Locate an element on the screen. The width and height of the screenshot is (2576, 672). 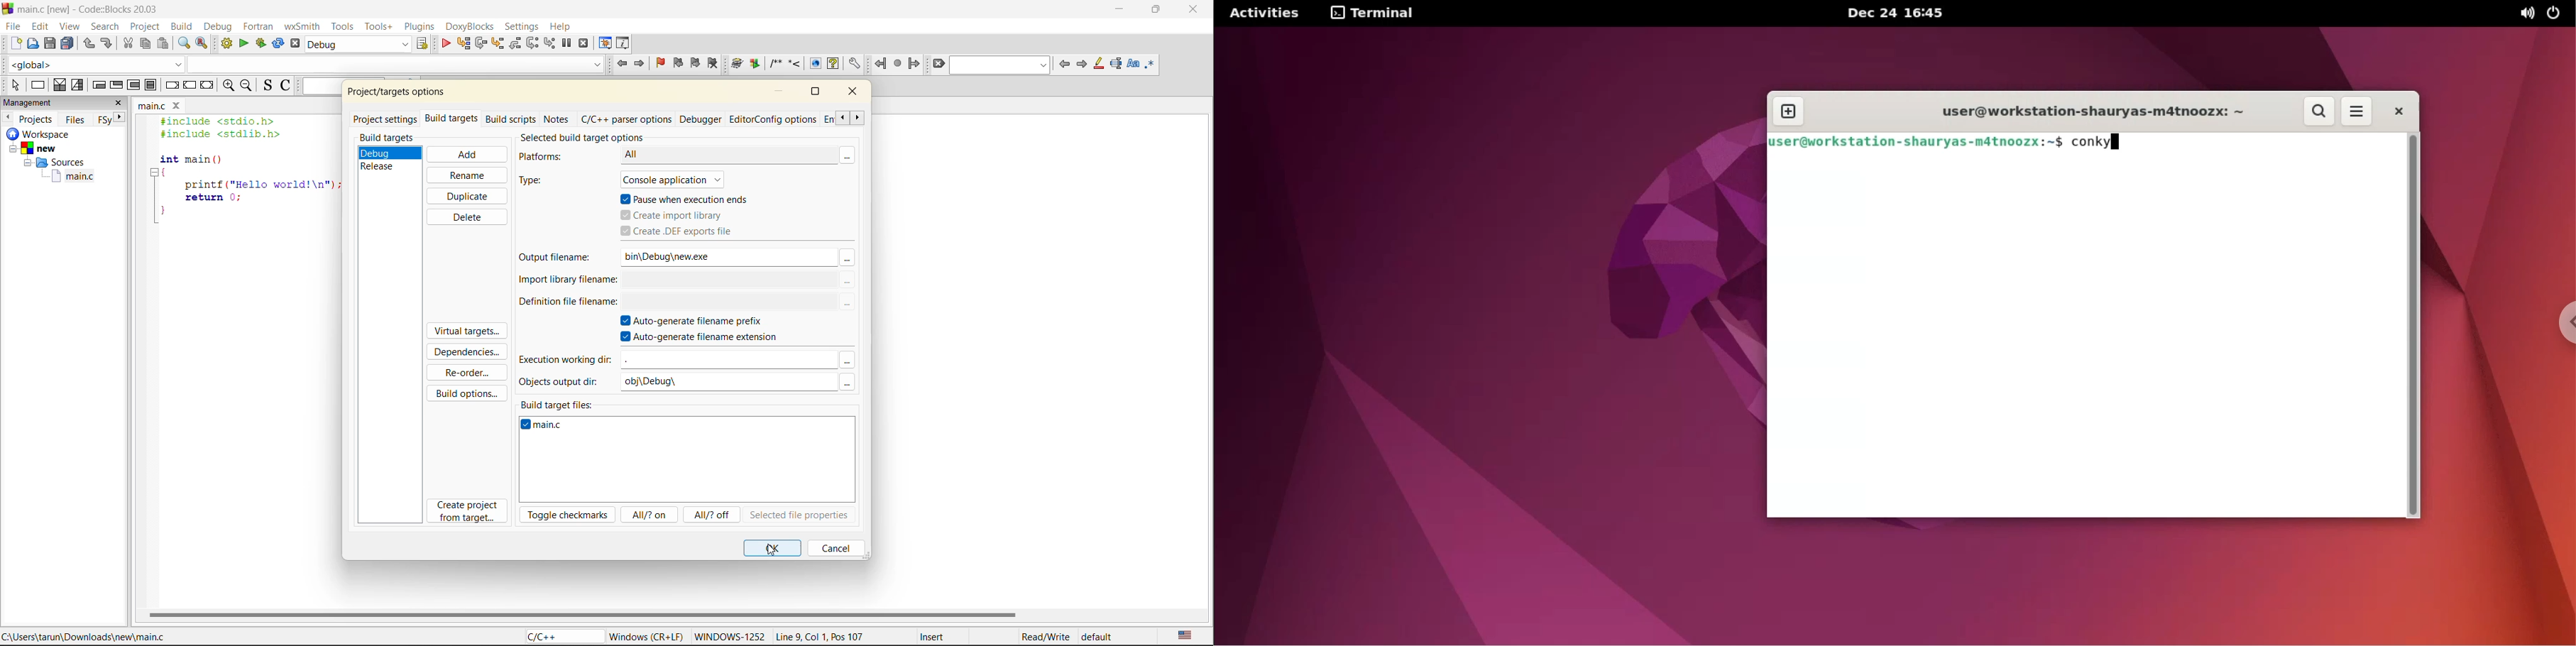
next bookmark is located at coordinates (695, 62).